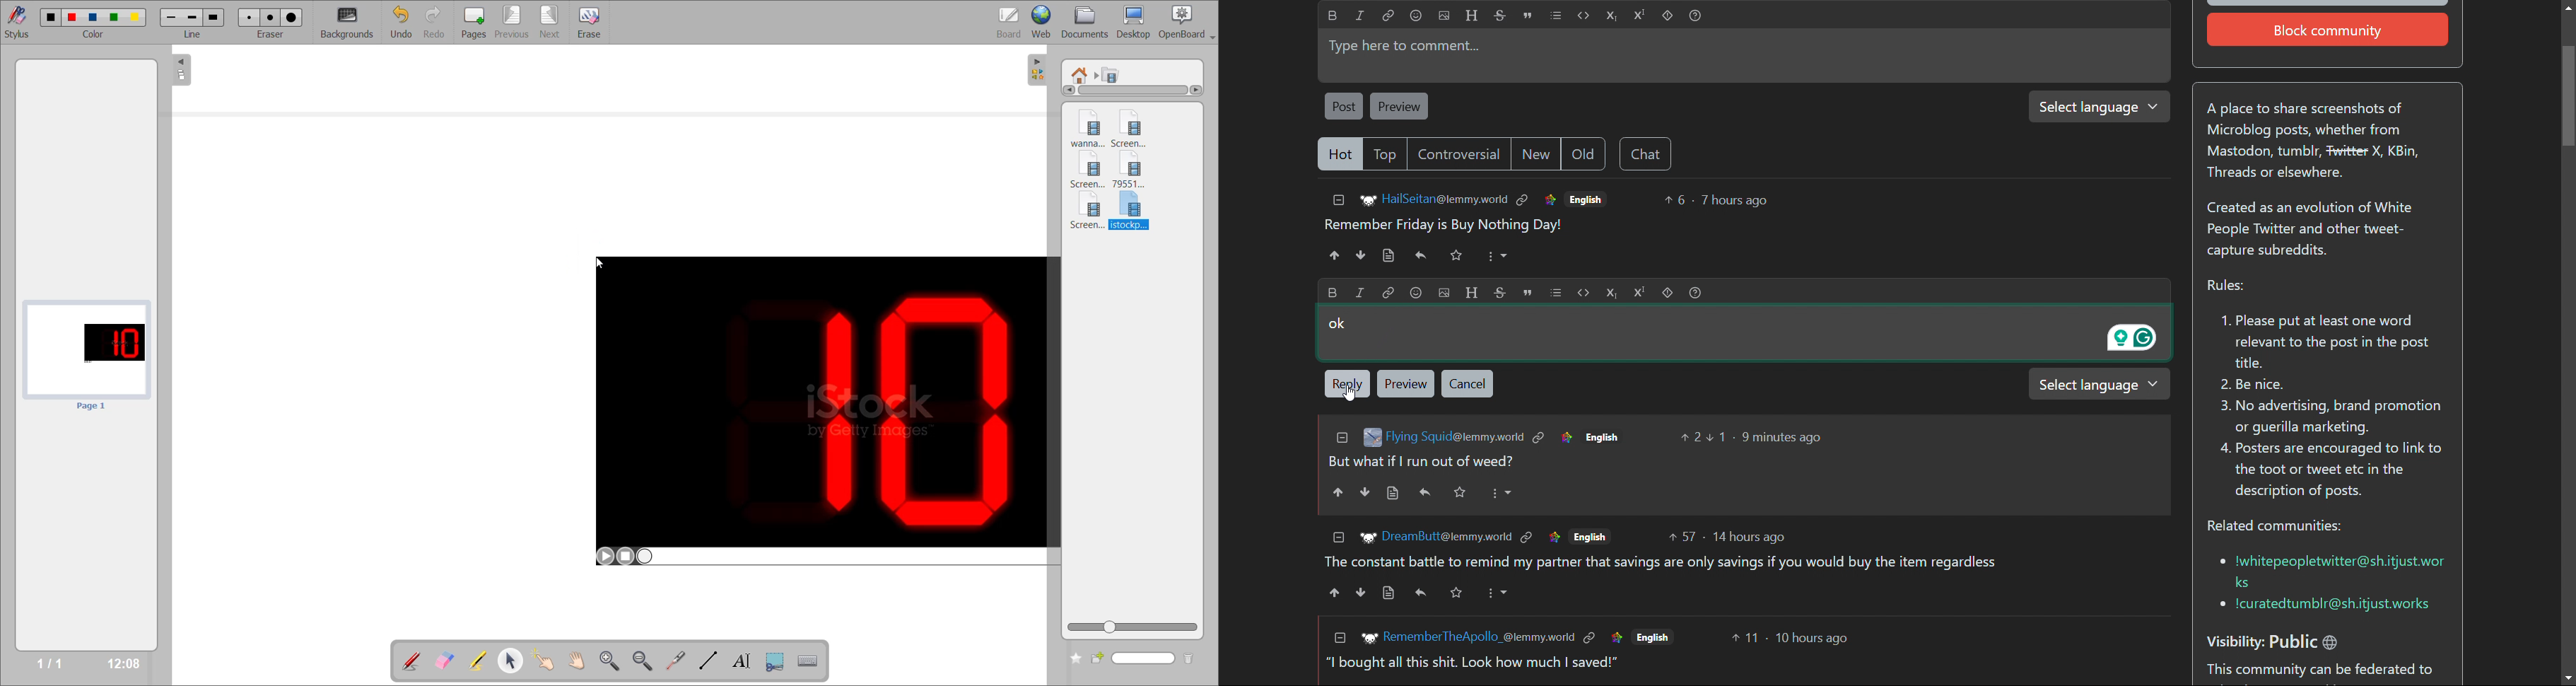  What do you see at coordinates (1448, 536) in the screenshot?
I see `username` at bounding box center [1448, 536].